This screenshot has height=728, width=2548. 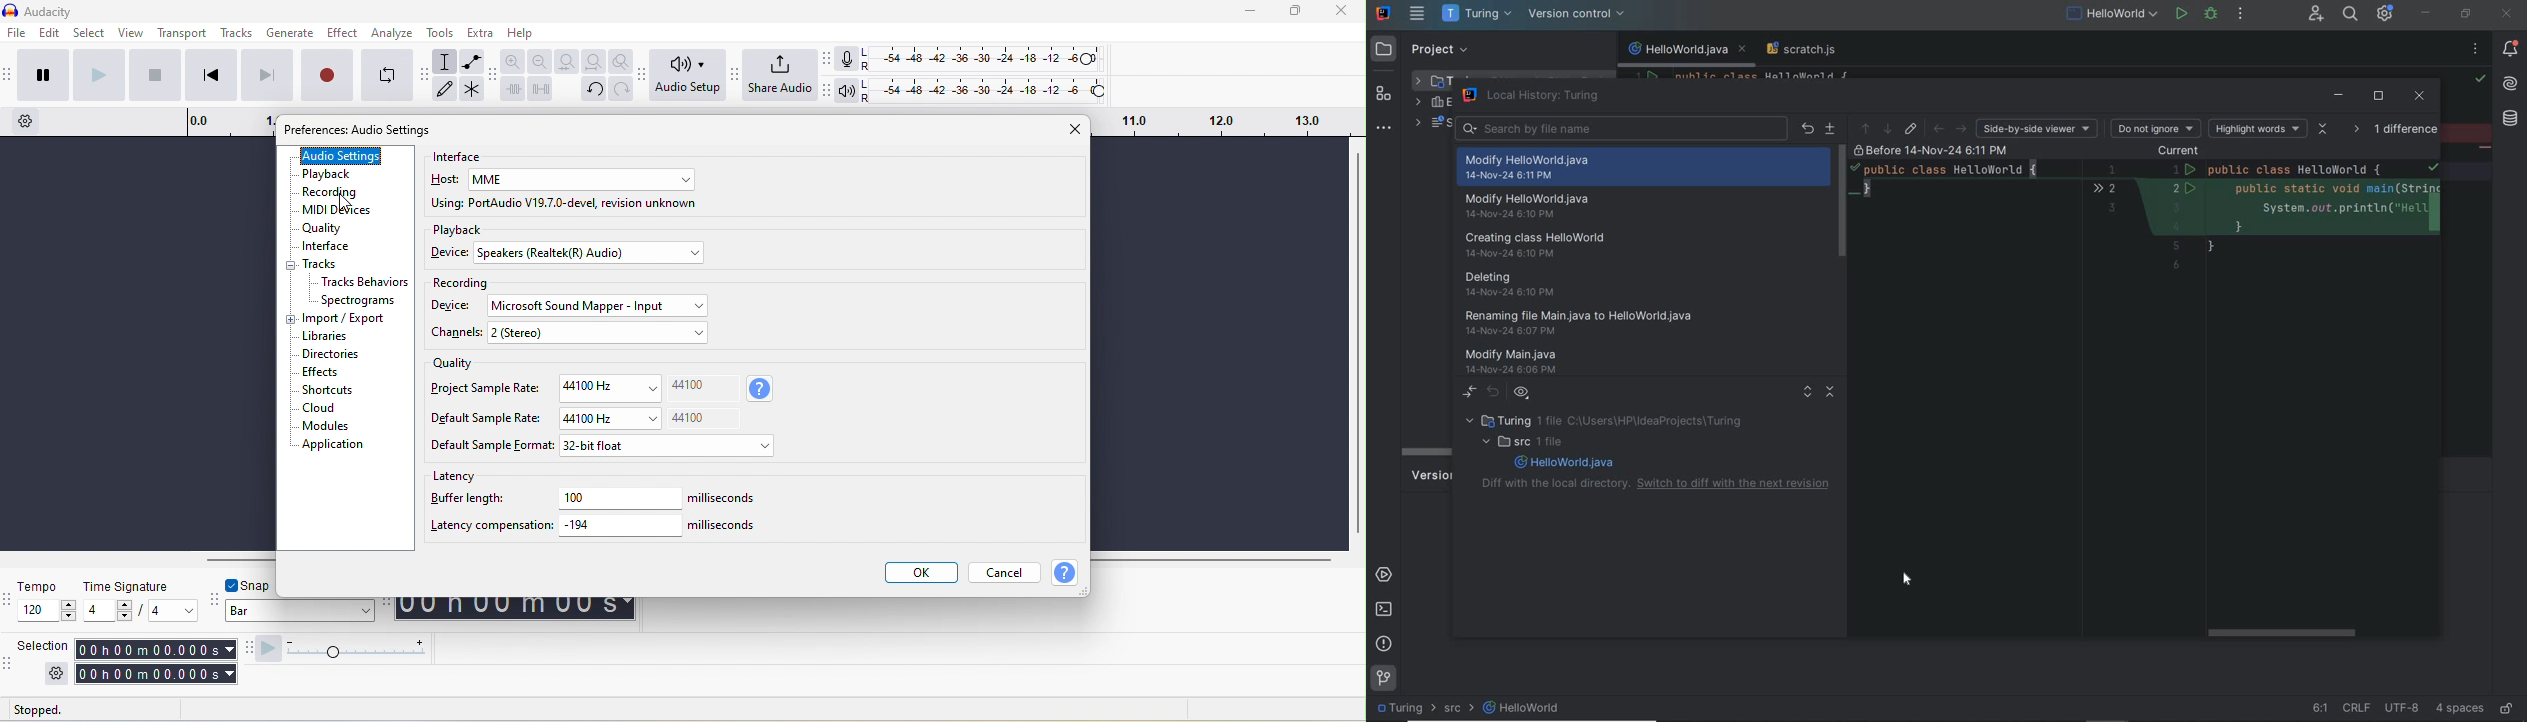 What do you see at coordinates (328, 193) in the screenshot?
I see `recording` at bounding box center [328, 193].